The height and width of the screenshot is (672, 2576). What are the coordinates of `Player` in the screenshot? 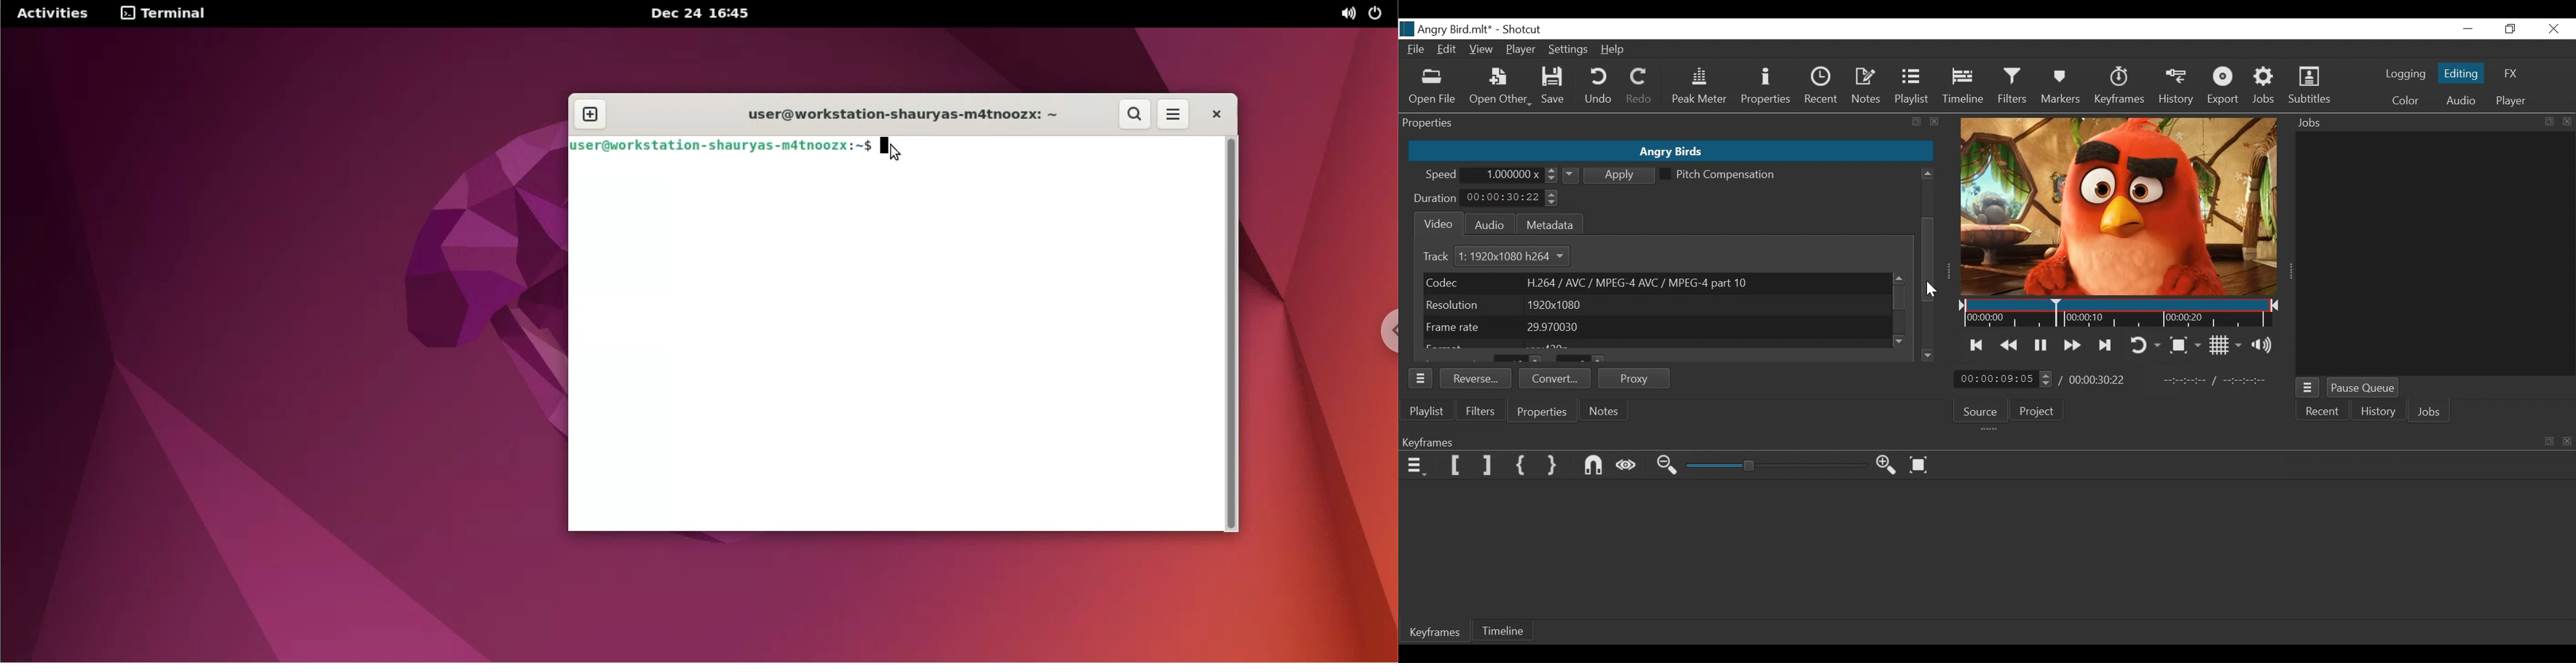 It's located at (1520, 49).